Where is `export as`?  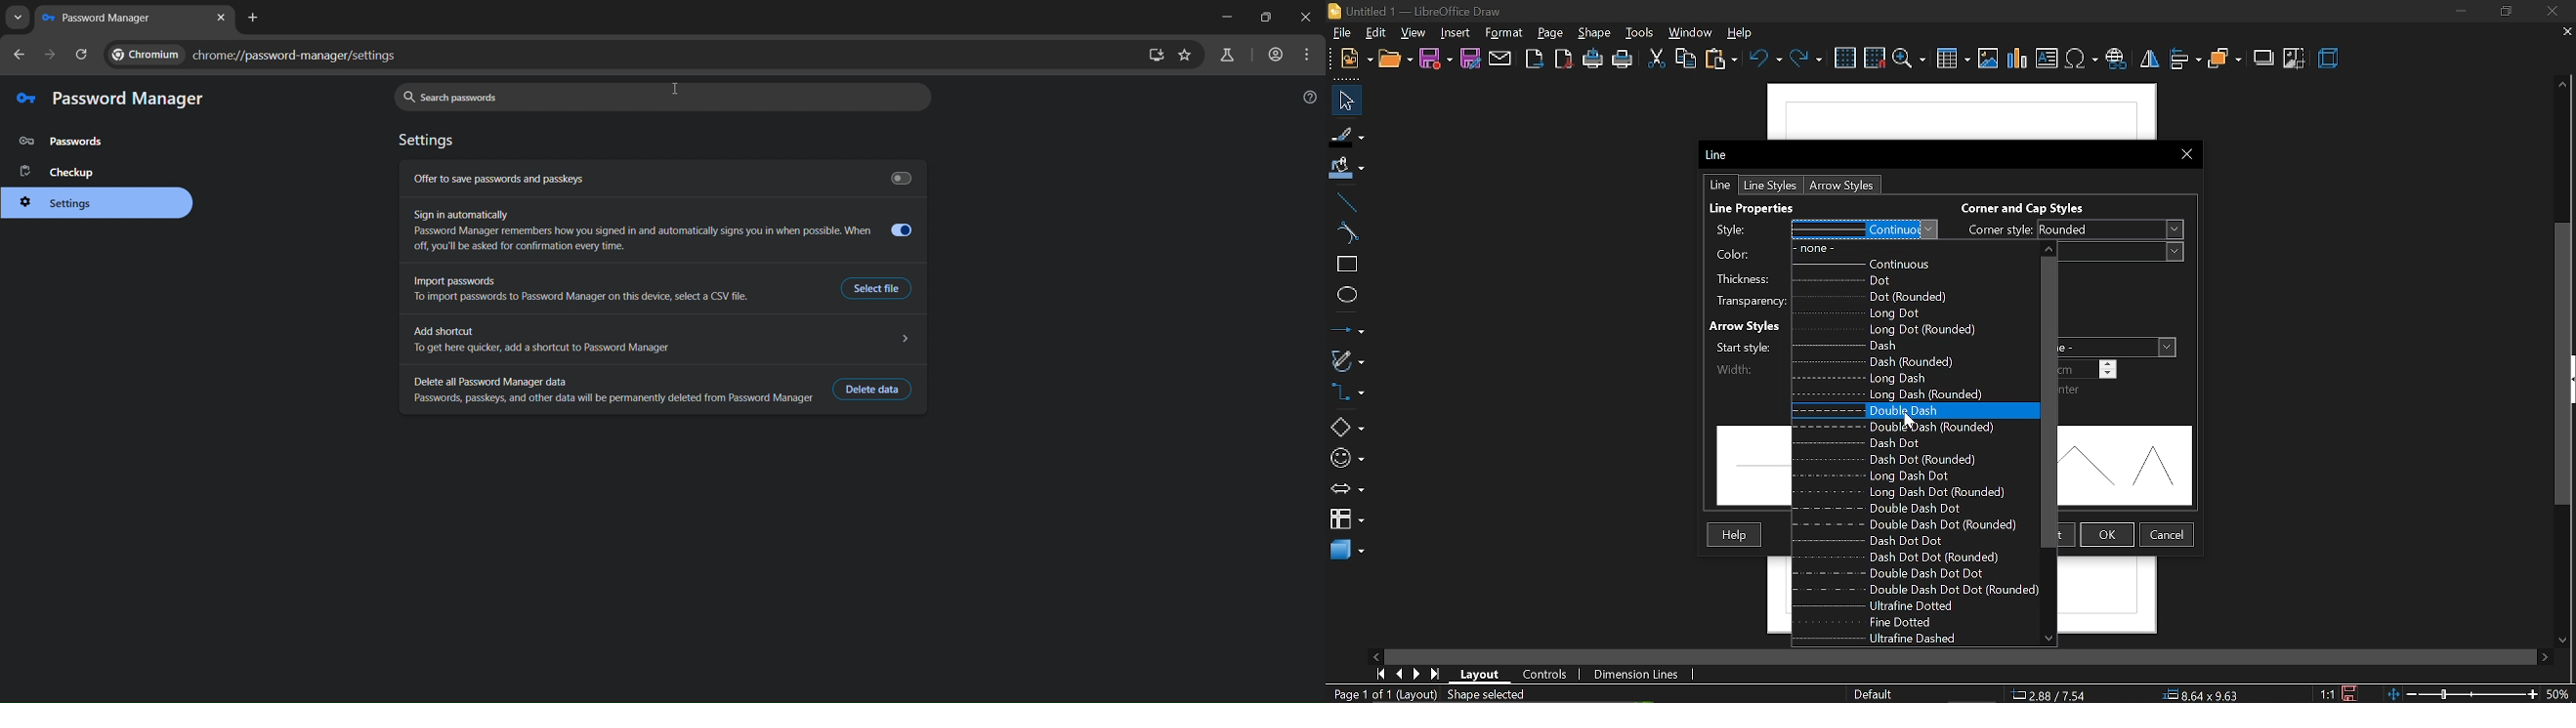
export as is located at coordinates (1562, 61).